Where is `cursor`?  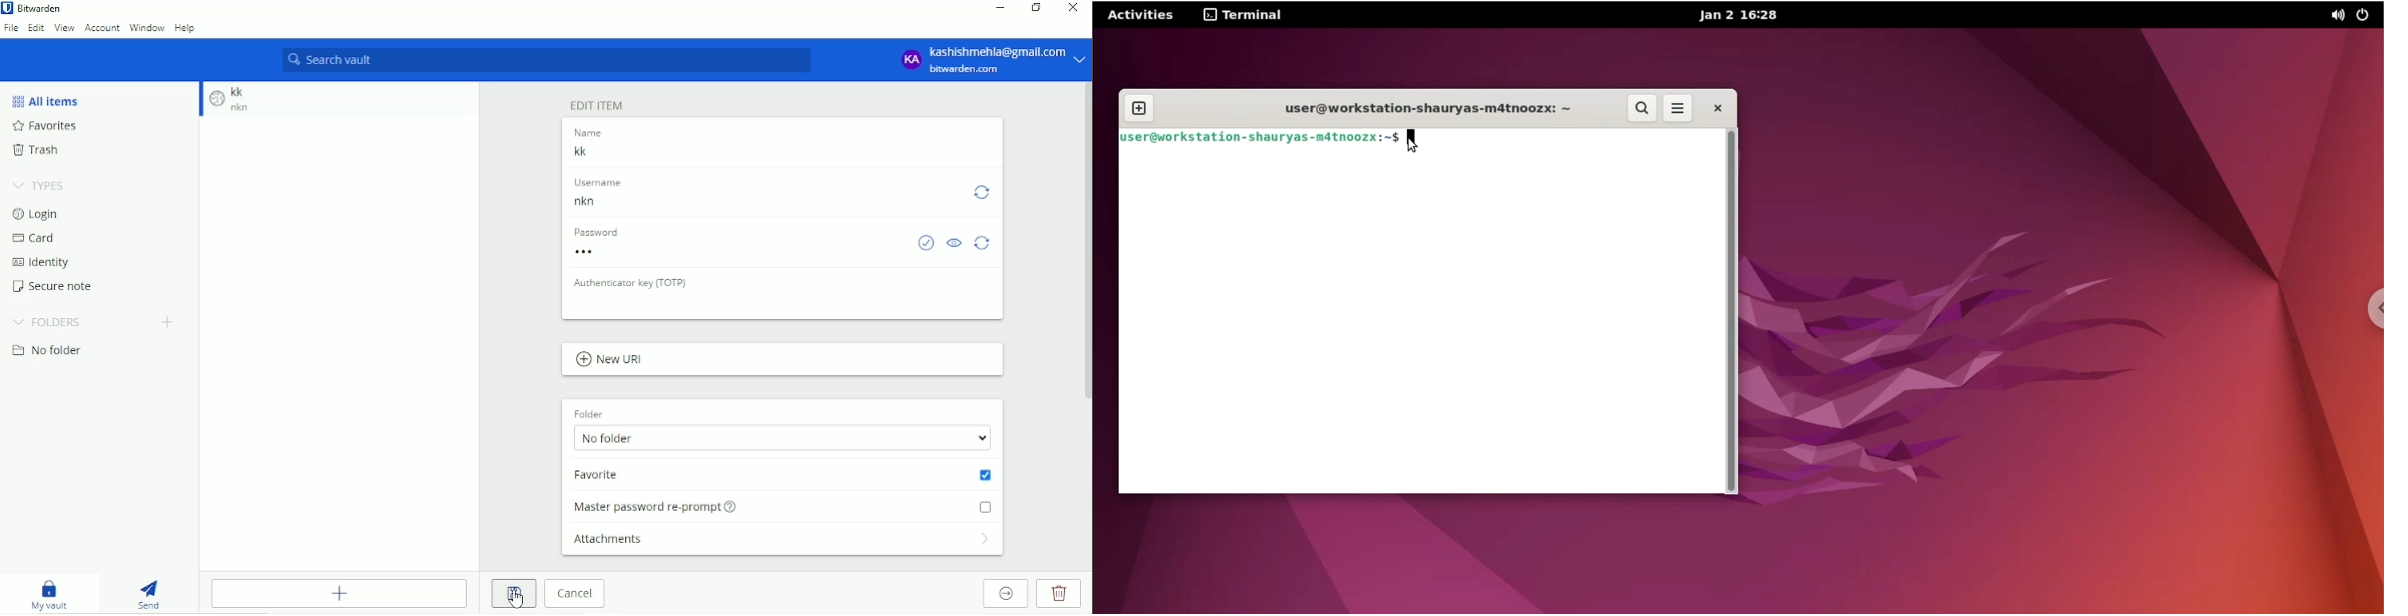
cursor is located at coordinates (1414, 143).